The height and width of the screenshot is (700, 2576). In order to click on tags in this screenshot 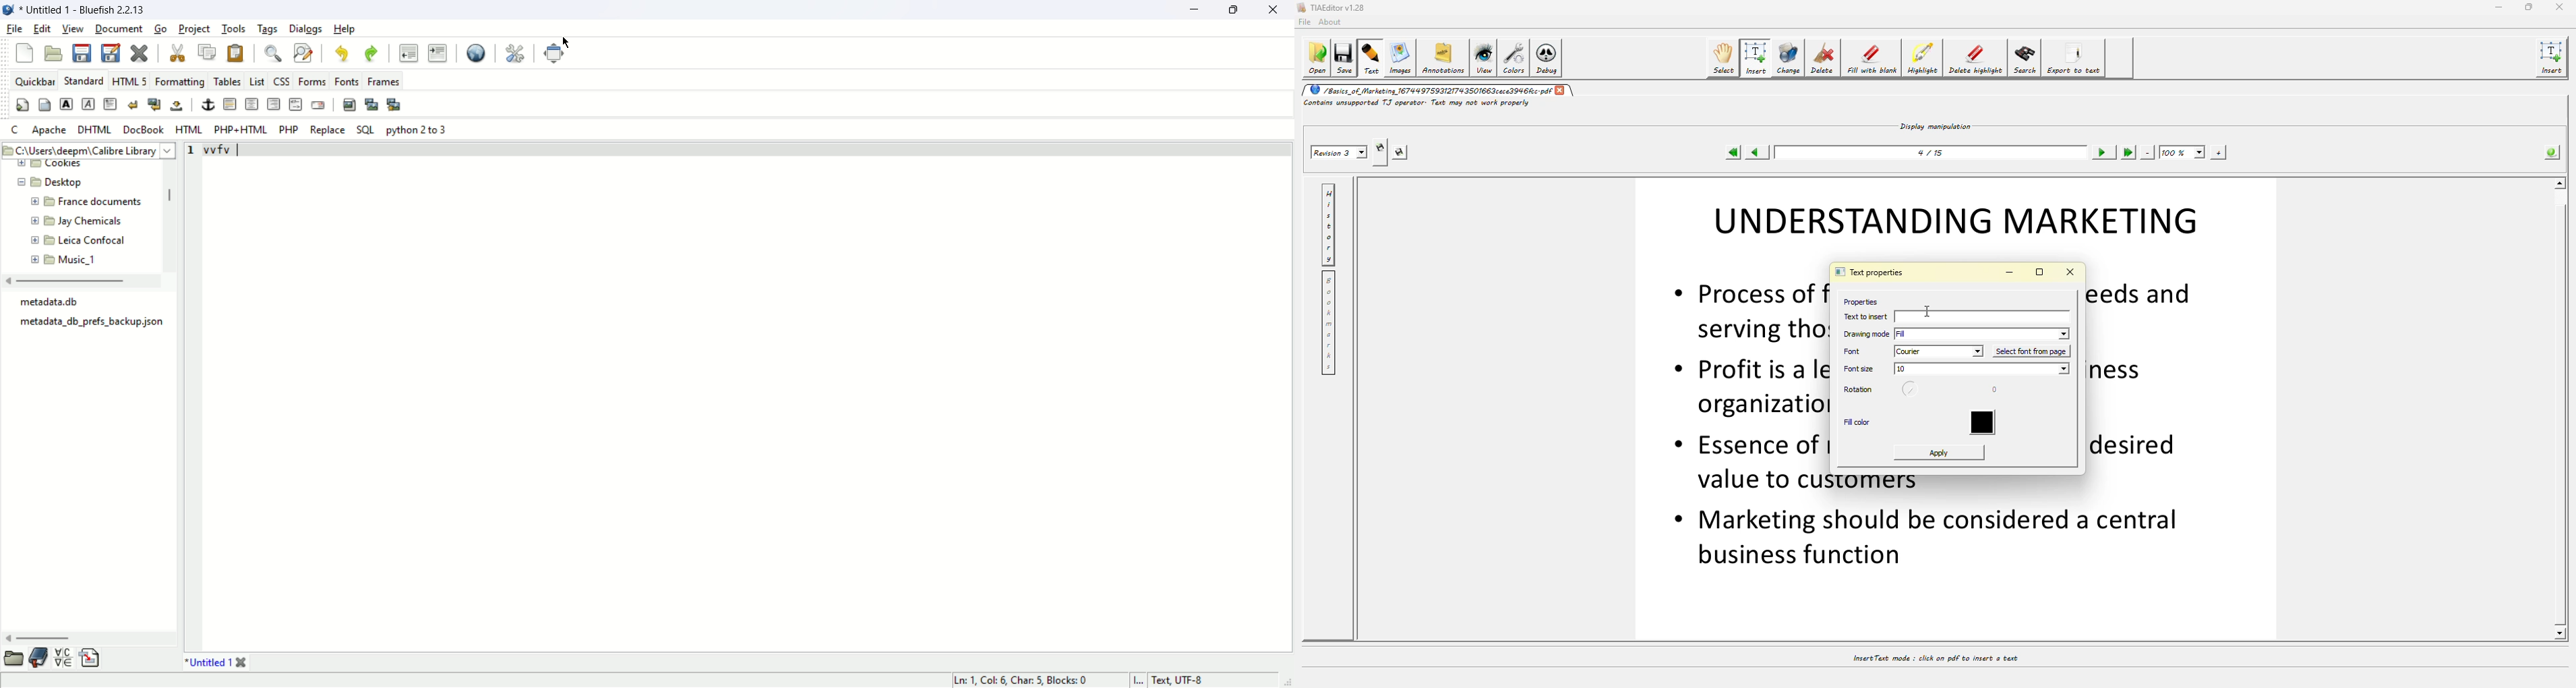, I will do `click(266, 28)`.